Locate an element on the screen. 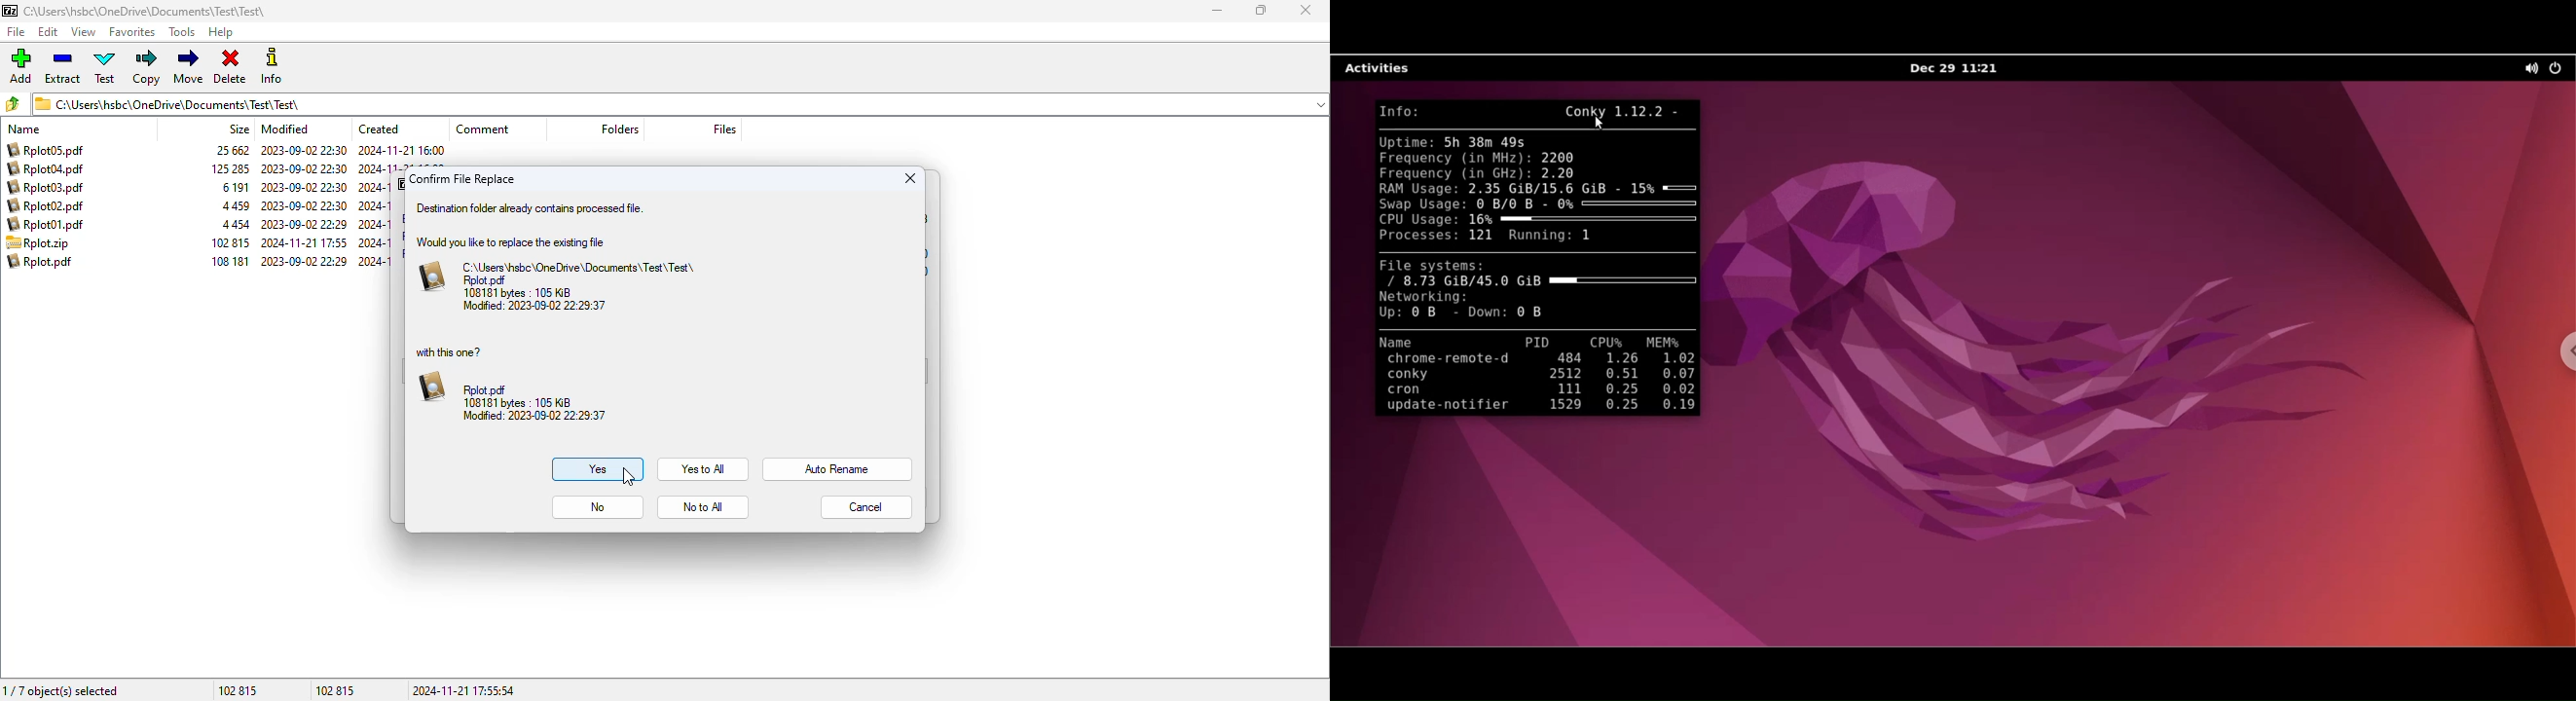 This screenshot has height=728, width=2576. Rplot05.pdf is located at coordinates (46, 149).